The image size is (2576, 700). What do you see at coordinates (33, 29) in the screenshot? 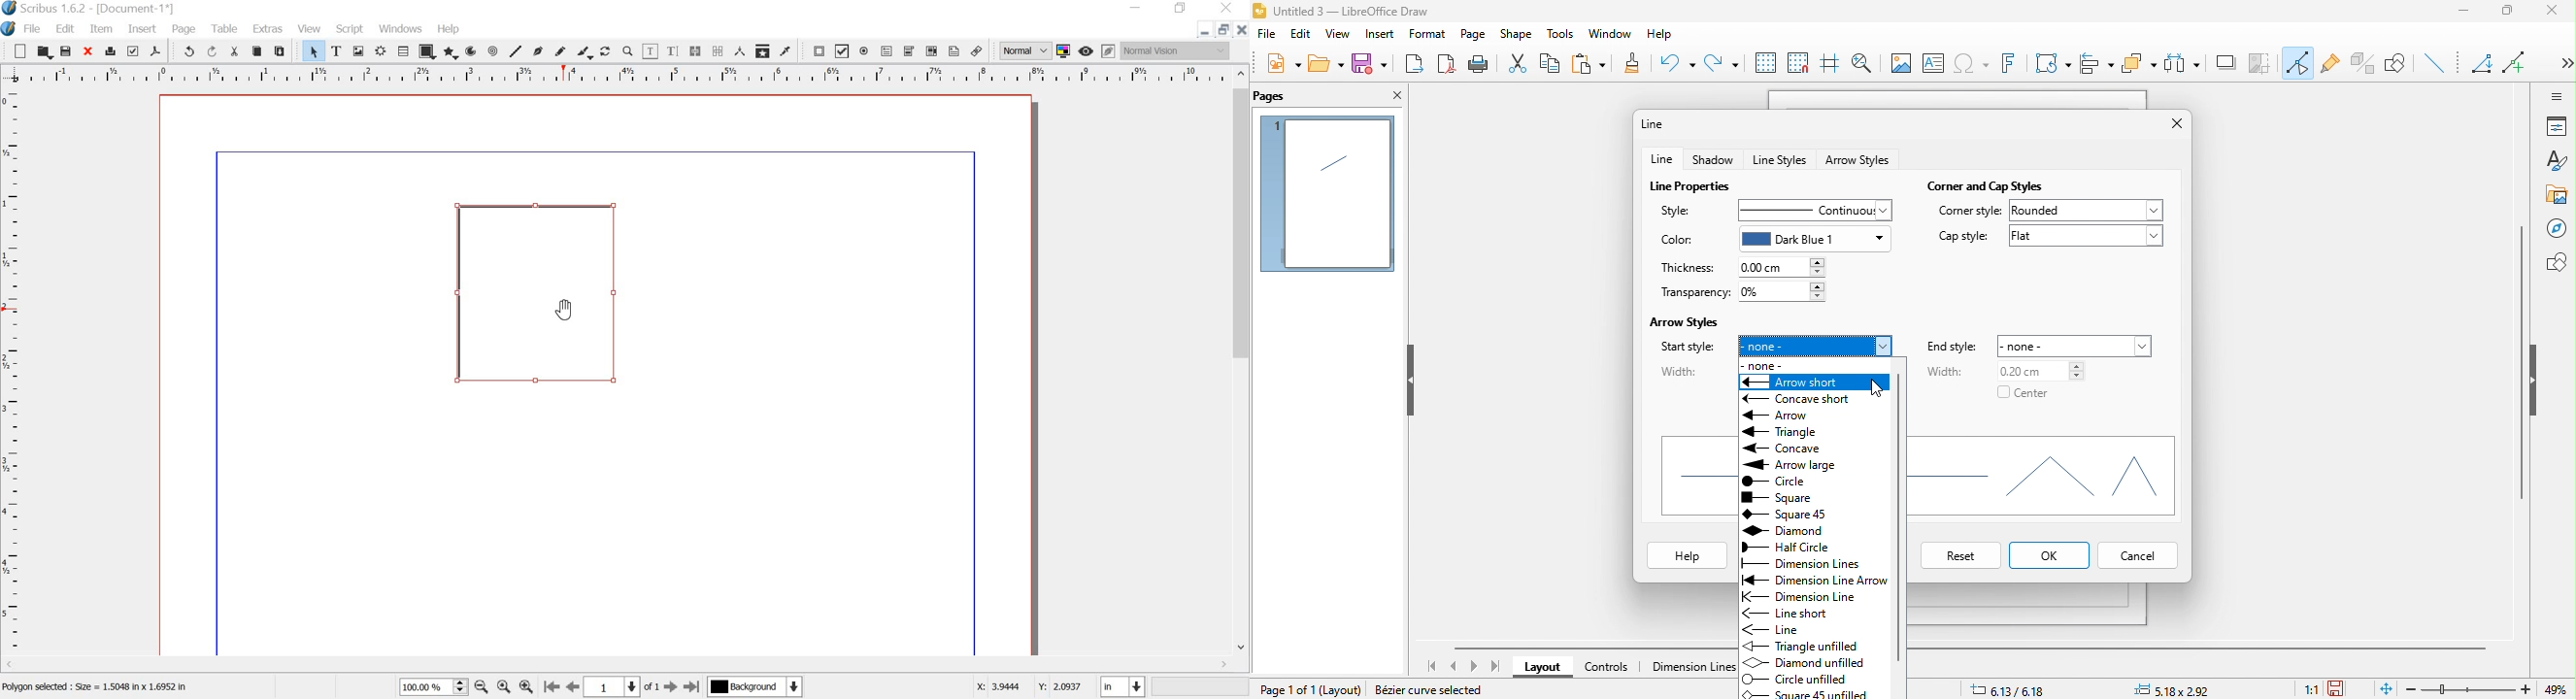
I see `file` at bounding box center [33, 29].